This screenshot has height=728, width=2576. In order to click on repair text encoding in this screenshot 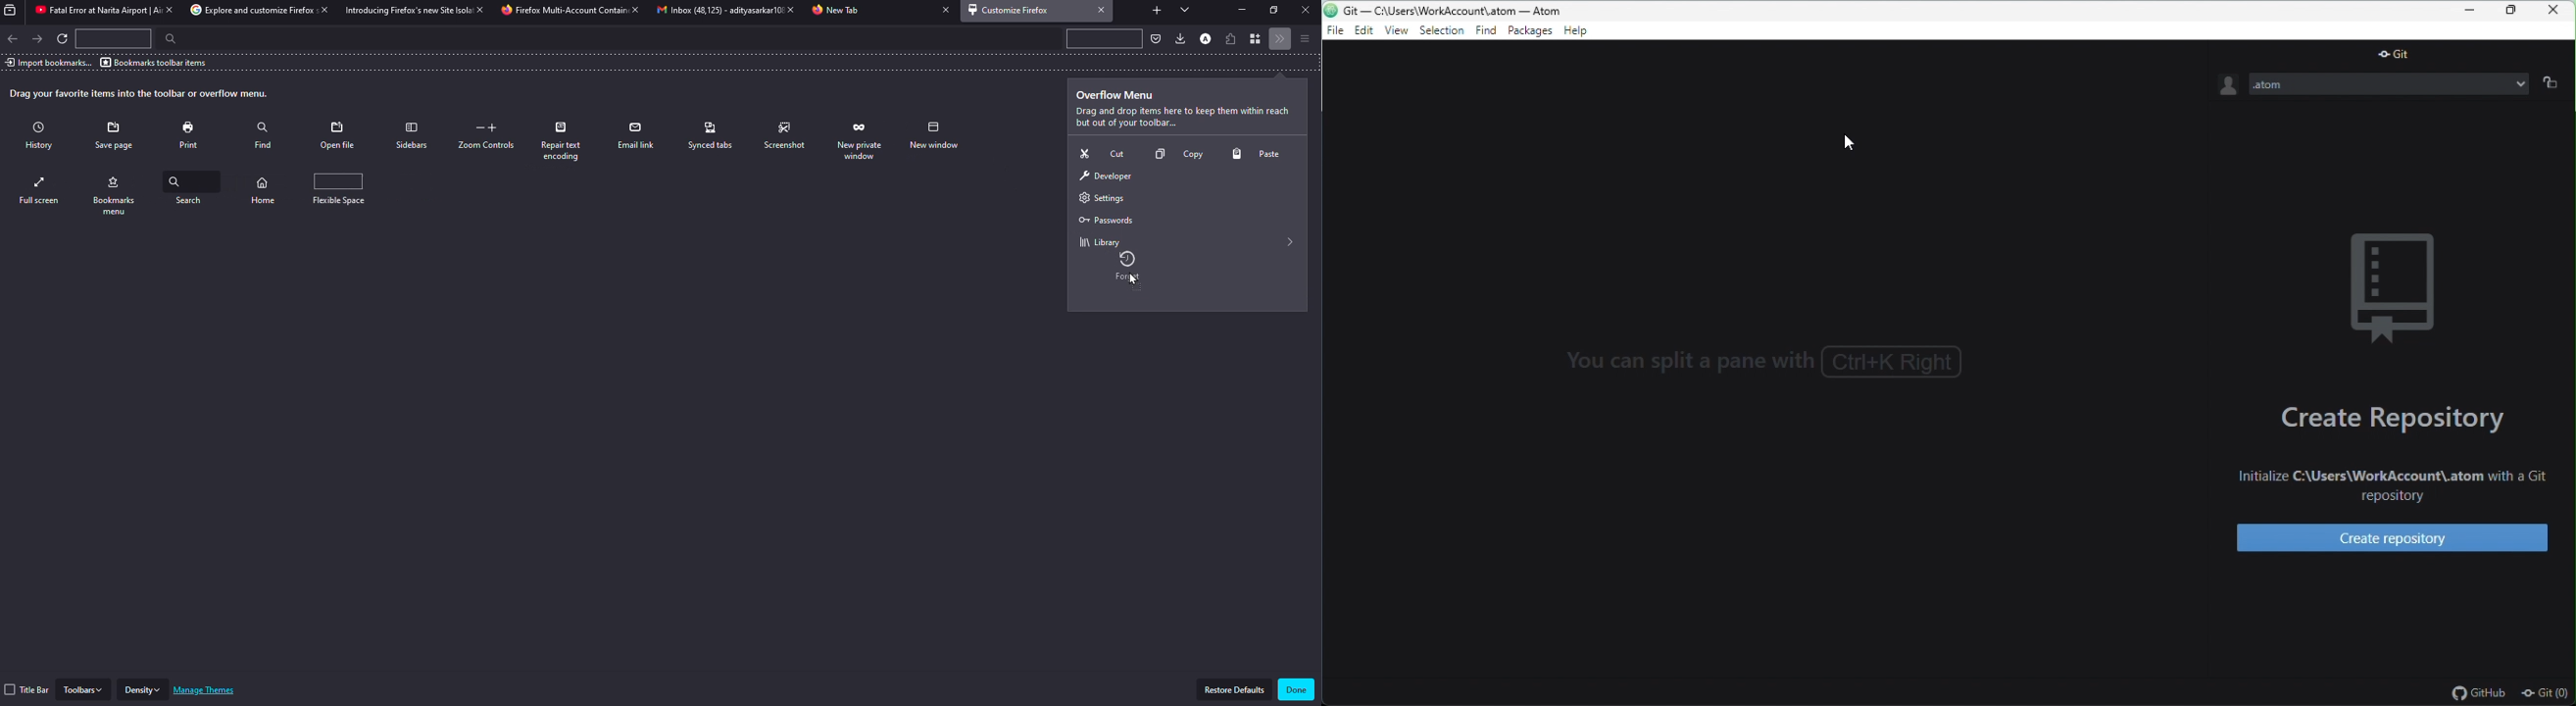, I will do `click(566, 141)`.